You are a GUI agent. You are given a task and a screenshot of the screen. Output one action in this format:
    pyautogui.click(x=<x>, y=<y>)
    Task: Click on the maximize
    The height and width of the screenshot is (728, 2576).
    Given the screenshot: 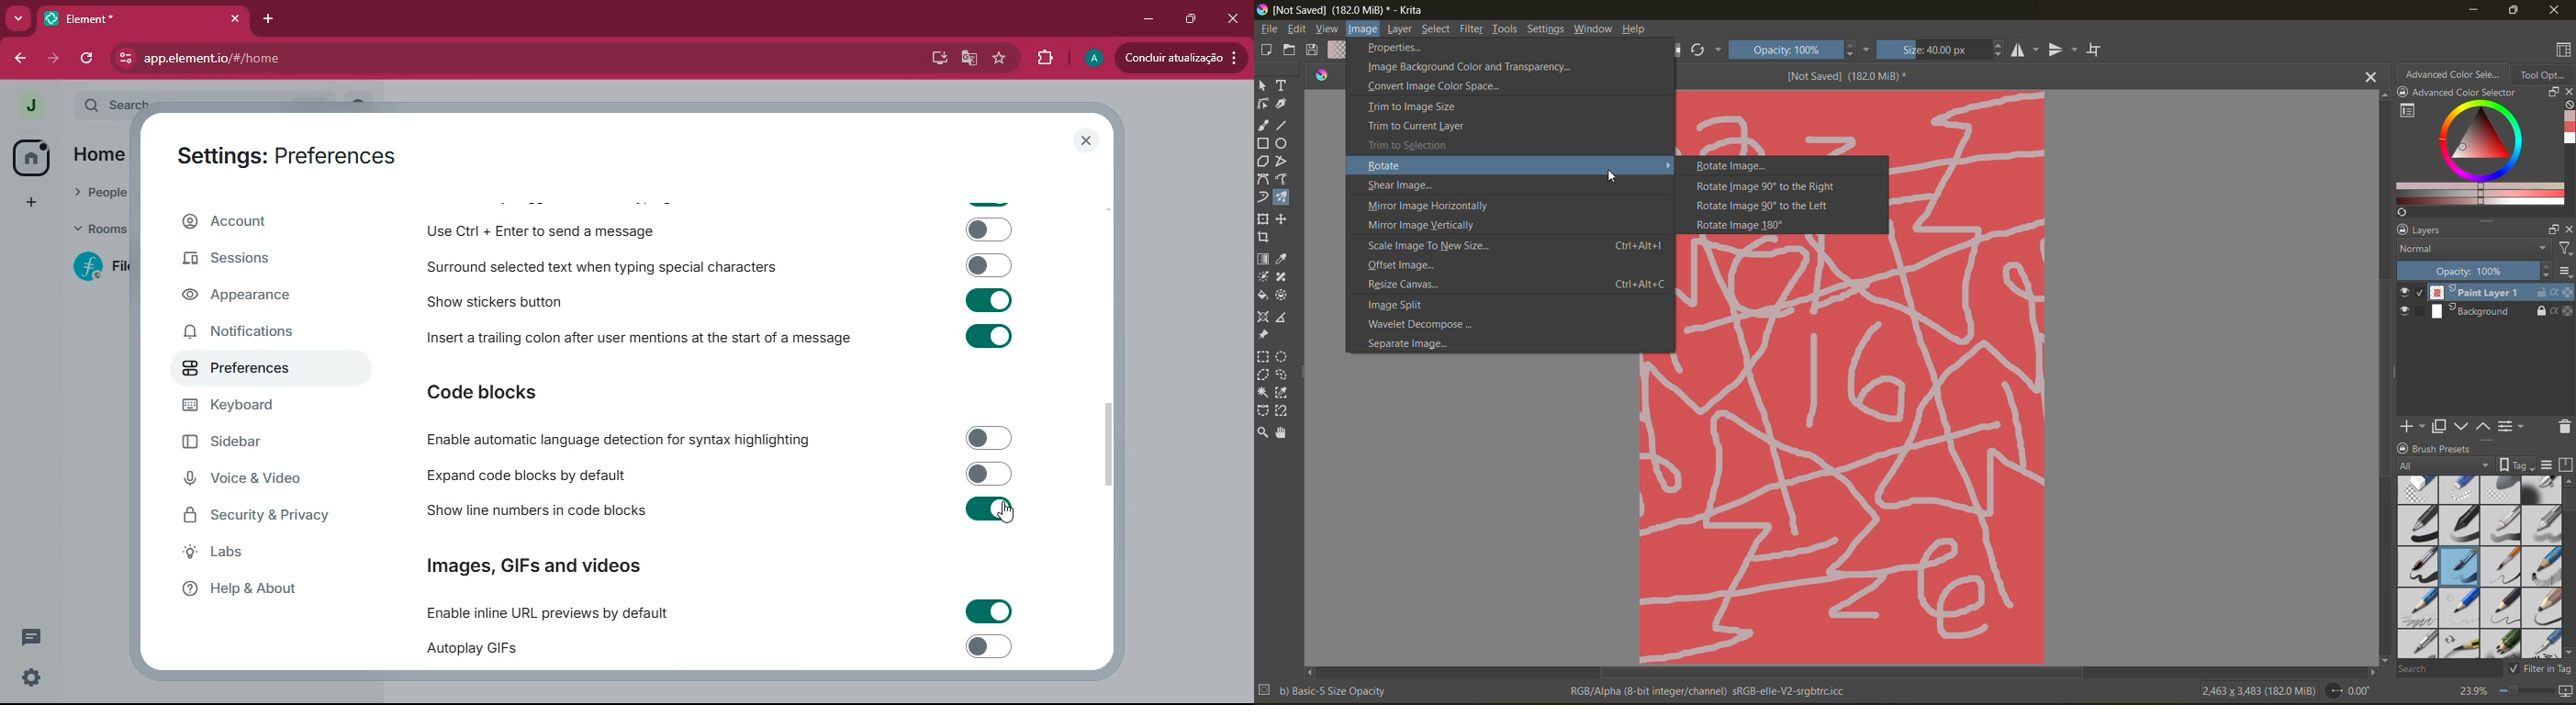 What is the action you would take?
    pyautogui.click(x=2511, y=11)
    